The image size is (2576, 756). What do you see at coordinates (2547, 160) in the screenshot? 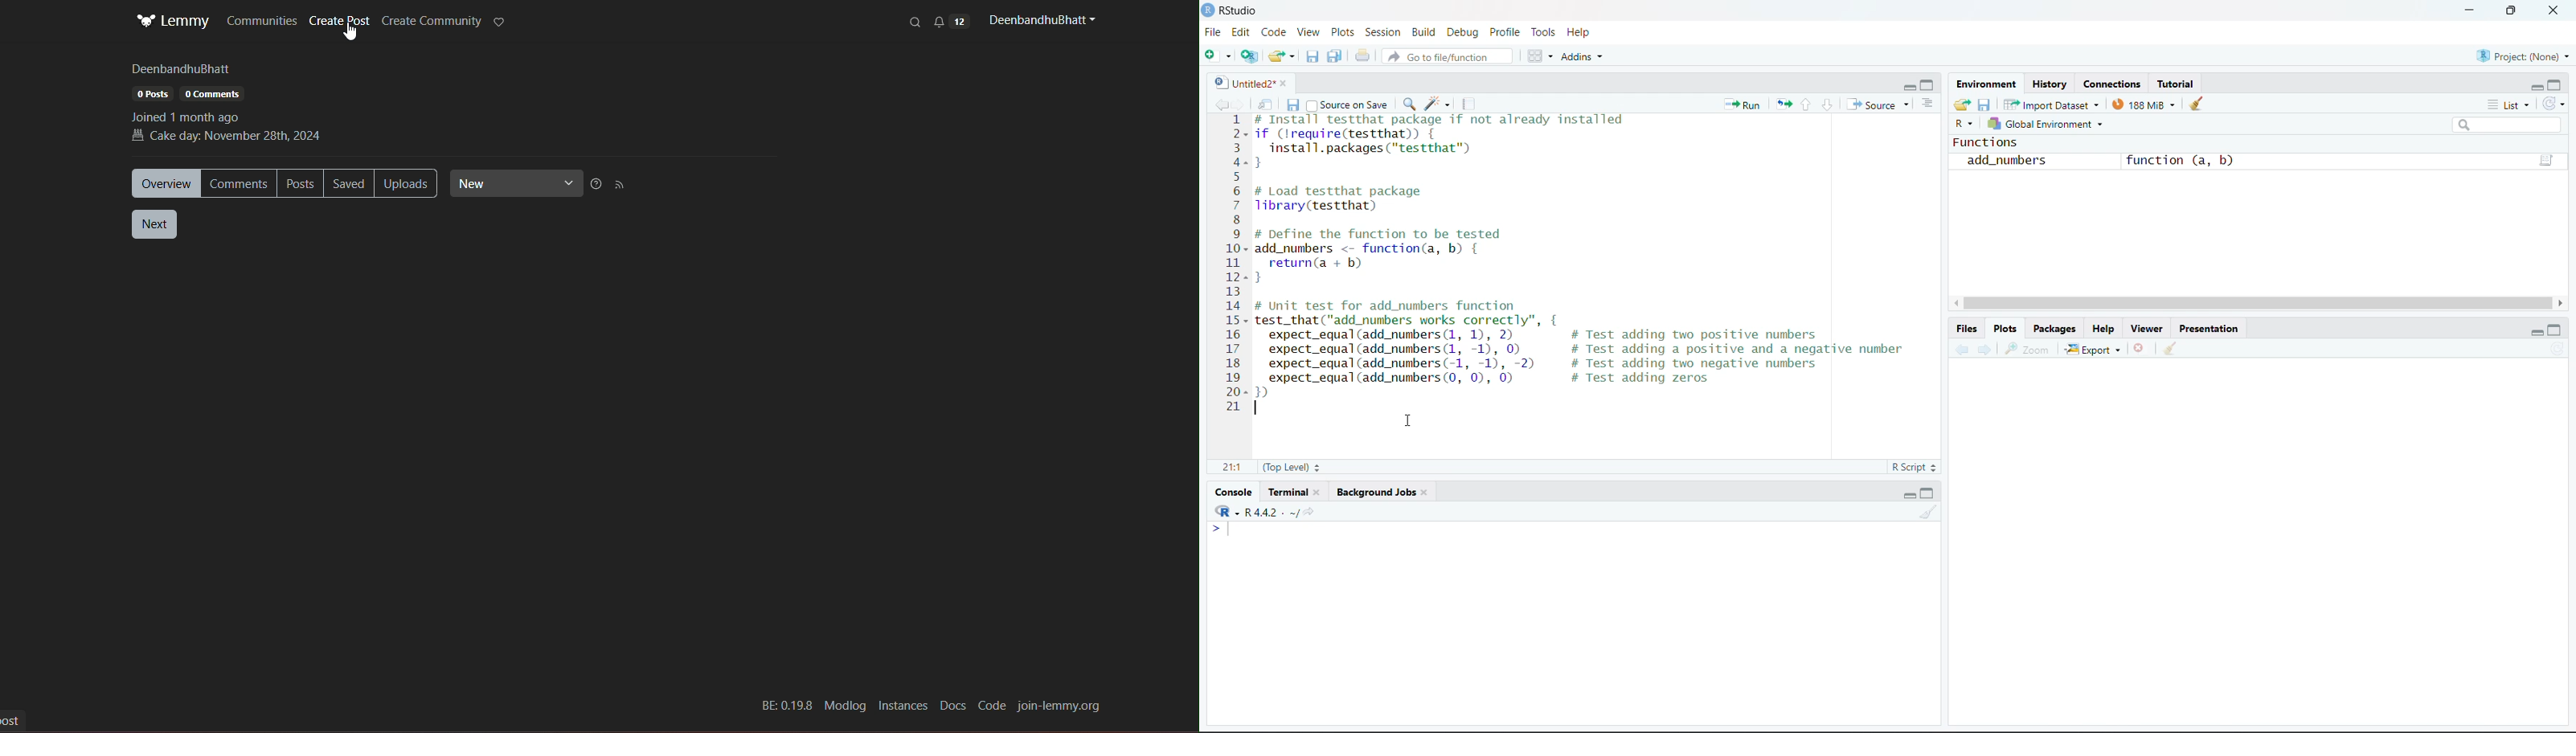
I see `function(a,b)` at bounding box center [2547, 160].